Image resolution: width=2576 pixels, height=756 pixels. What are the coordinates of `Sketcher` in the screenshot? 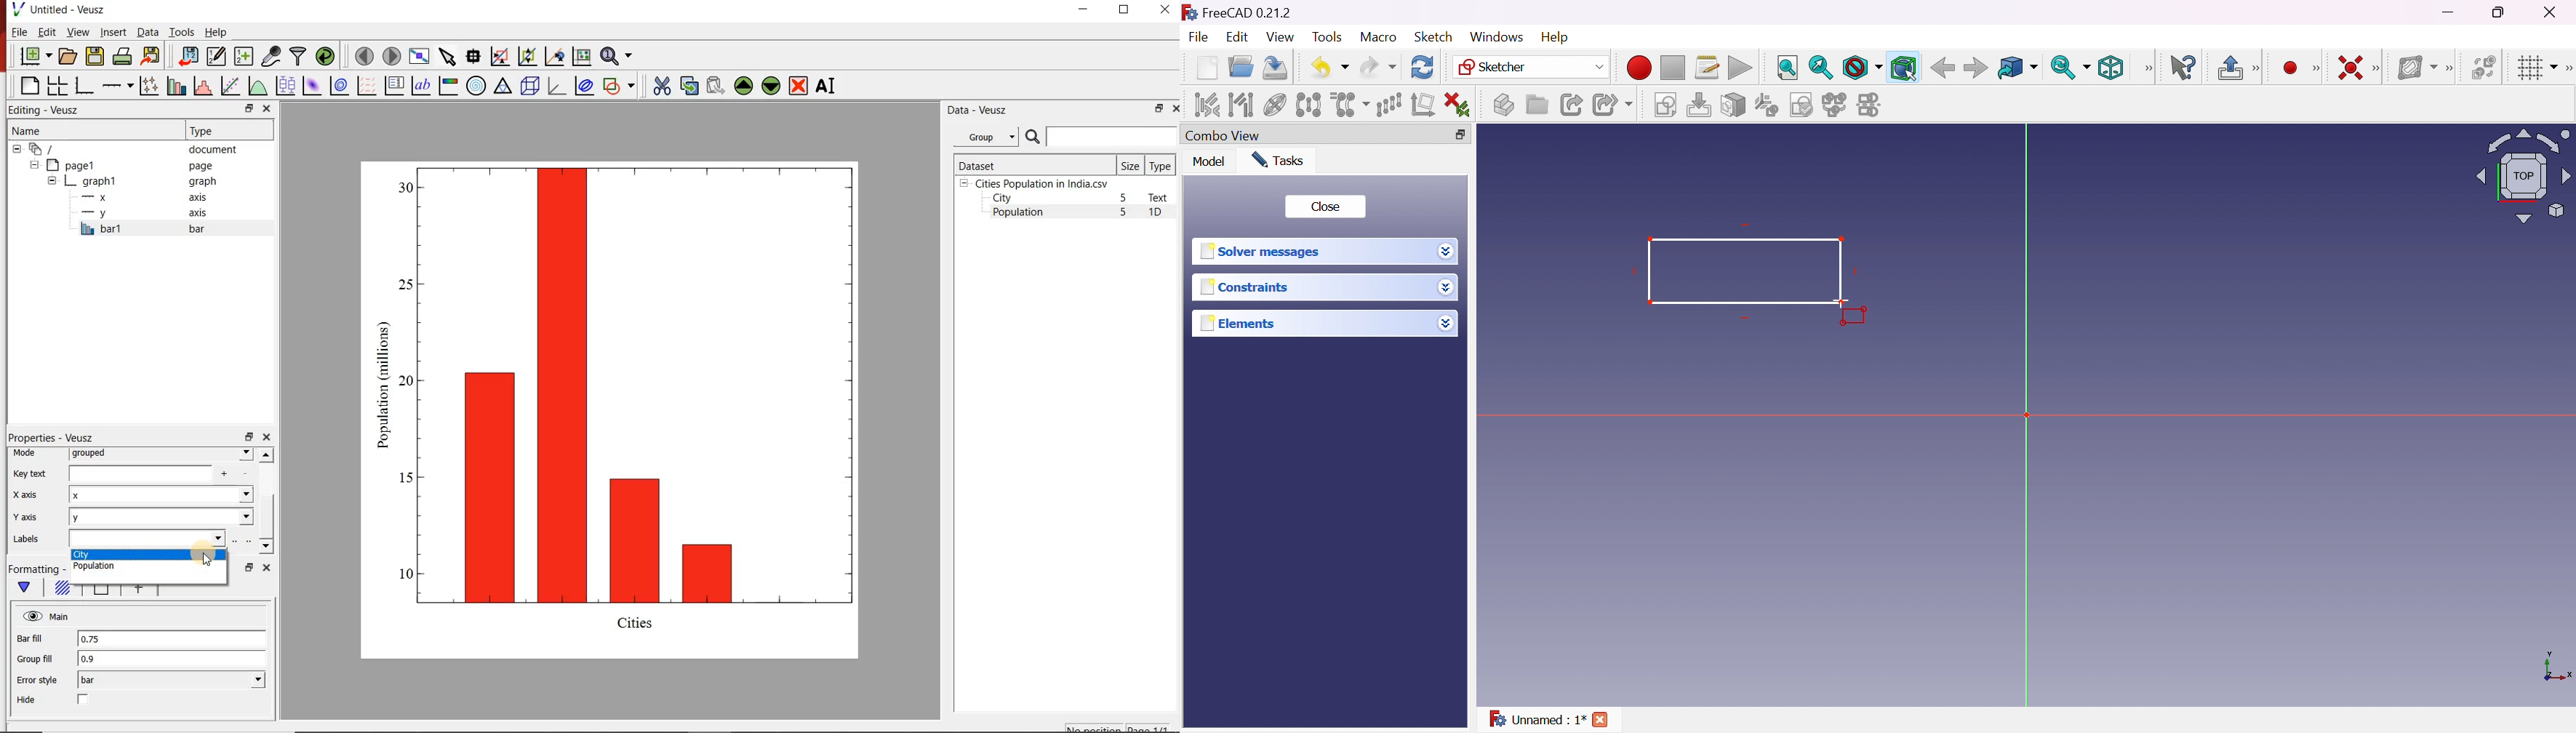 It's located at (1533, 65).